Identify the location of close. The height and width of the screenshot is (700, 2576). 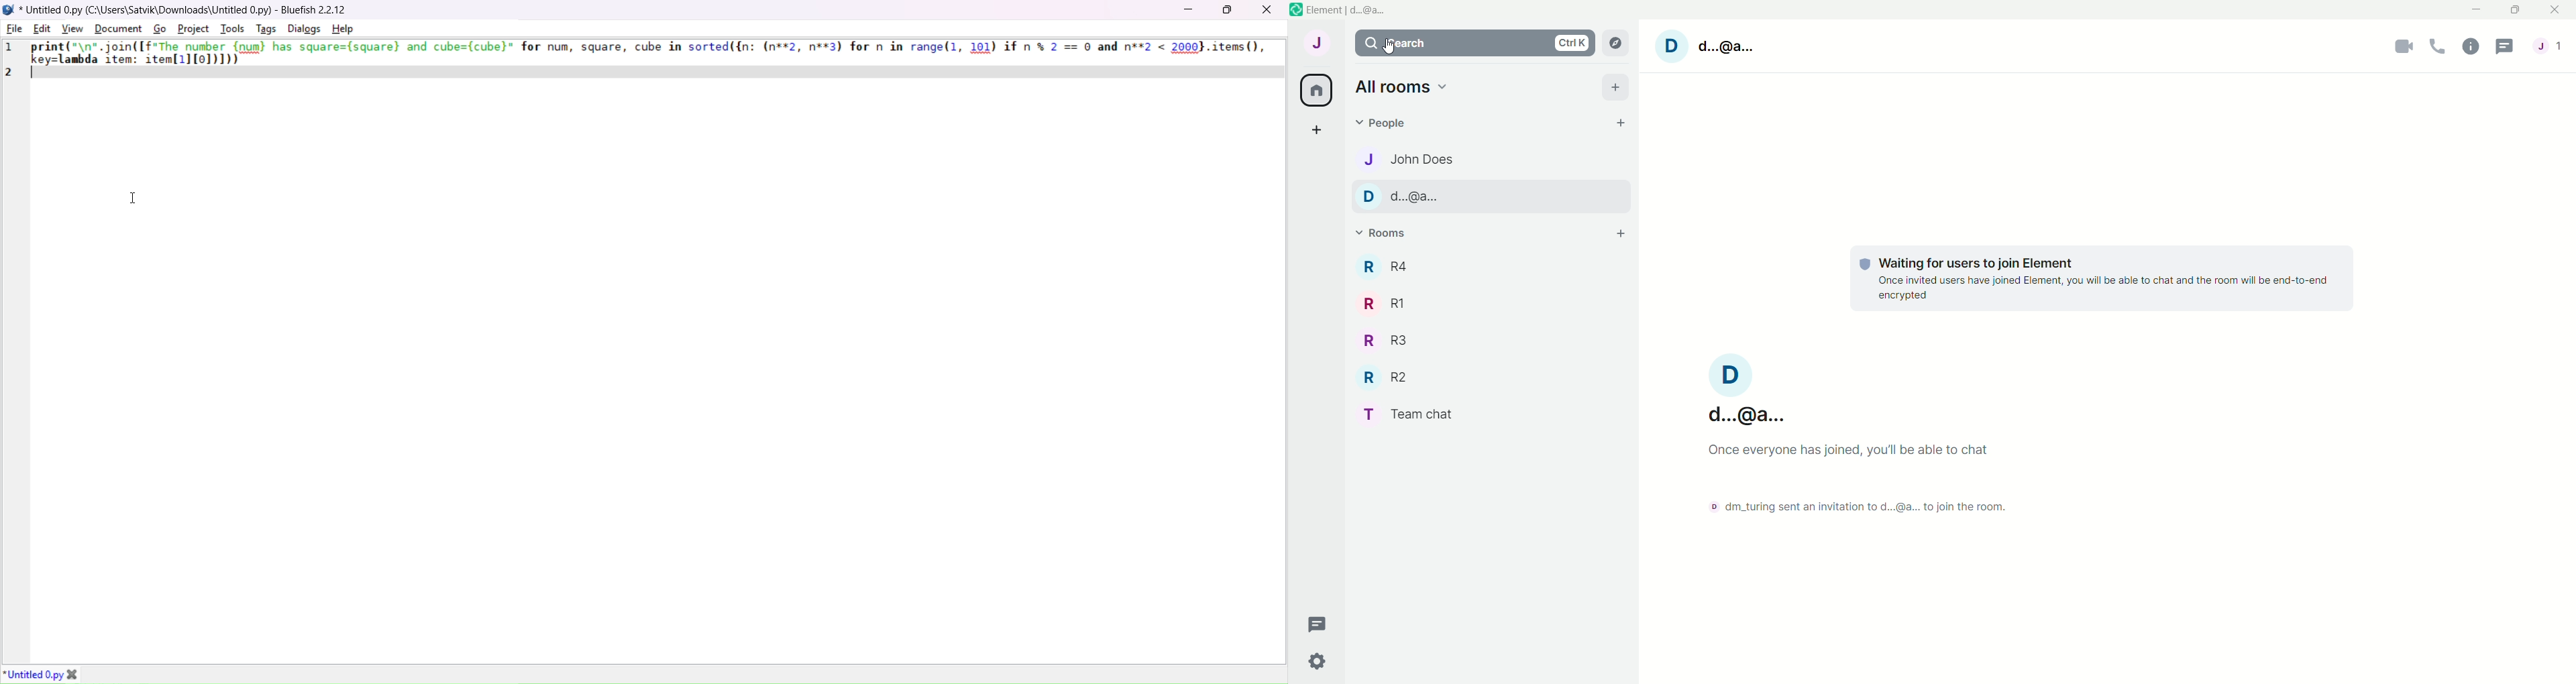
(2557, 10).